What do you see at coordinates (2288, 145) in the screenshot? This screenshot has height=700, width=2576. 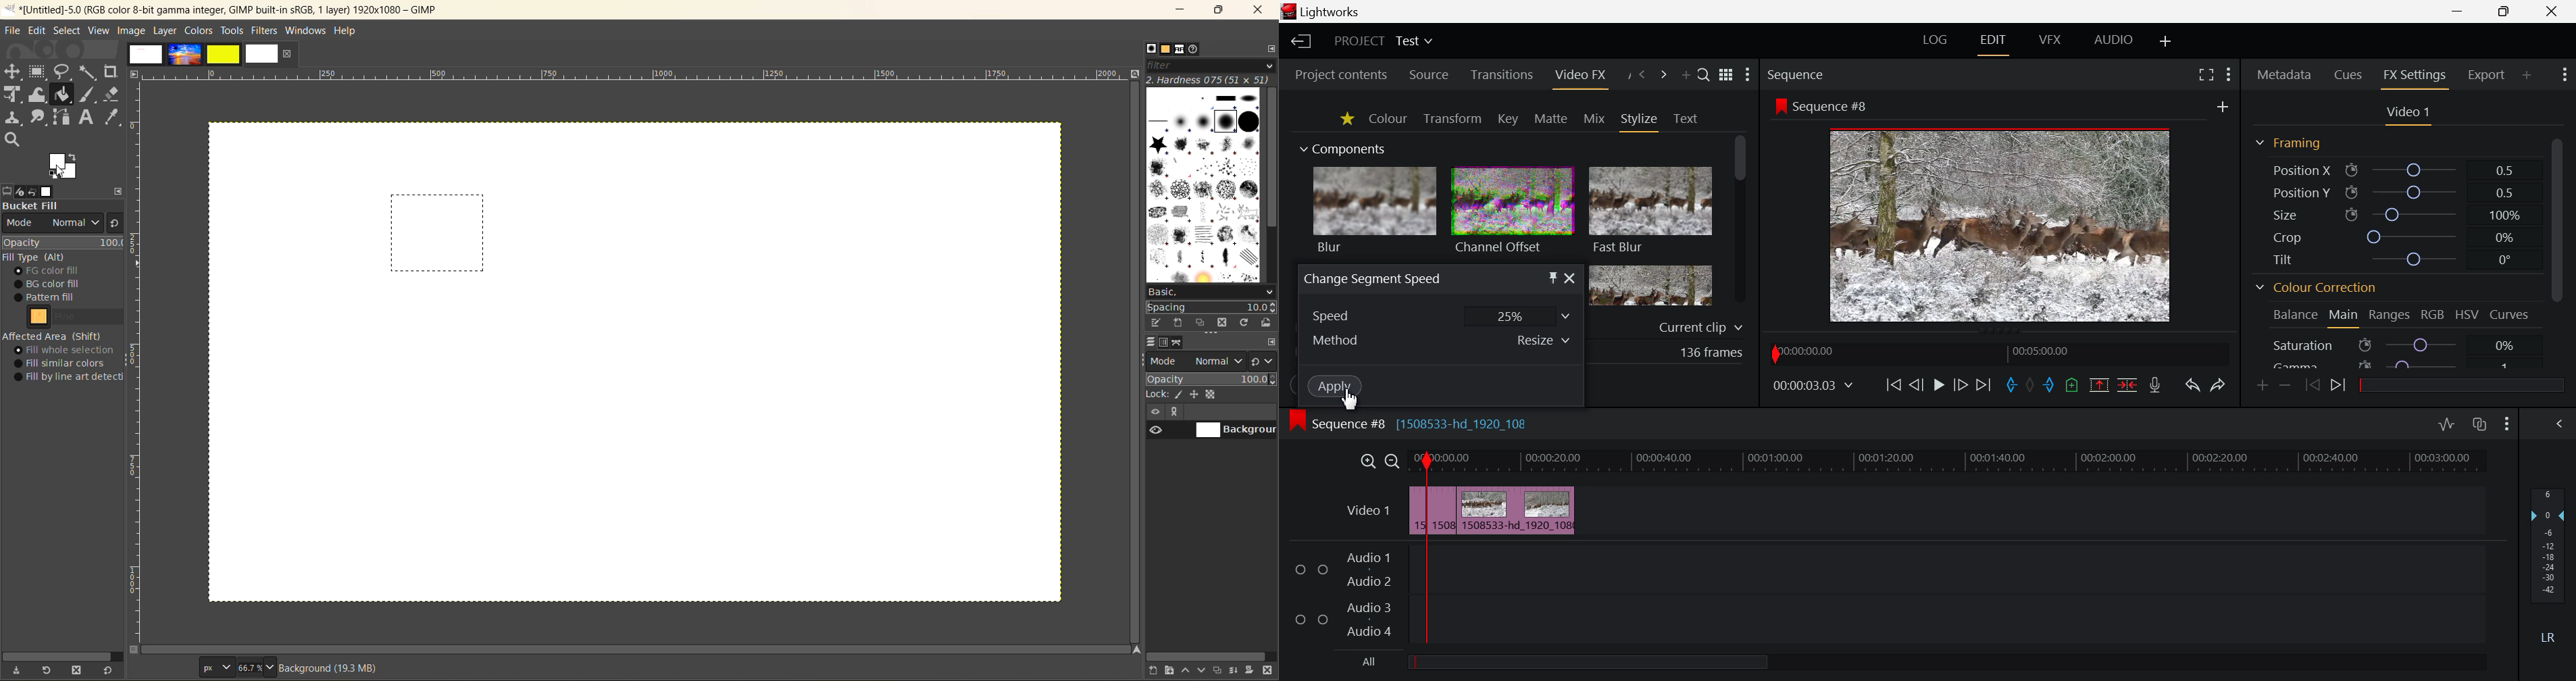 I see `Framing Section` at bounding box center [2288, 145].